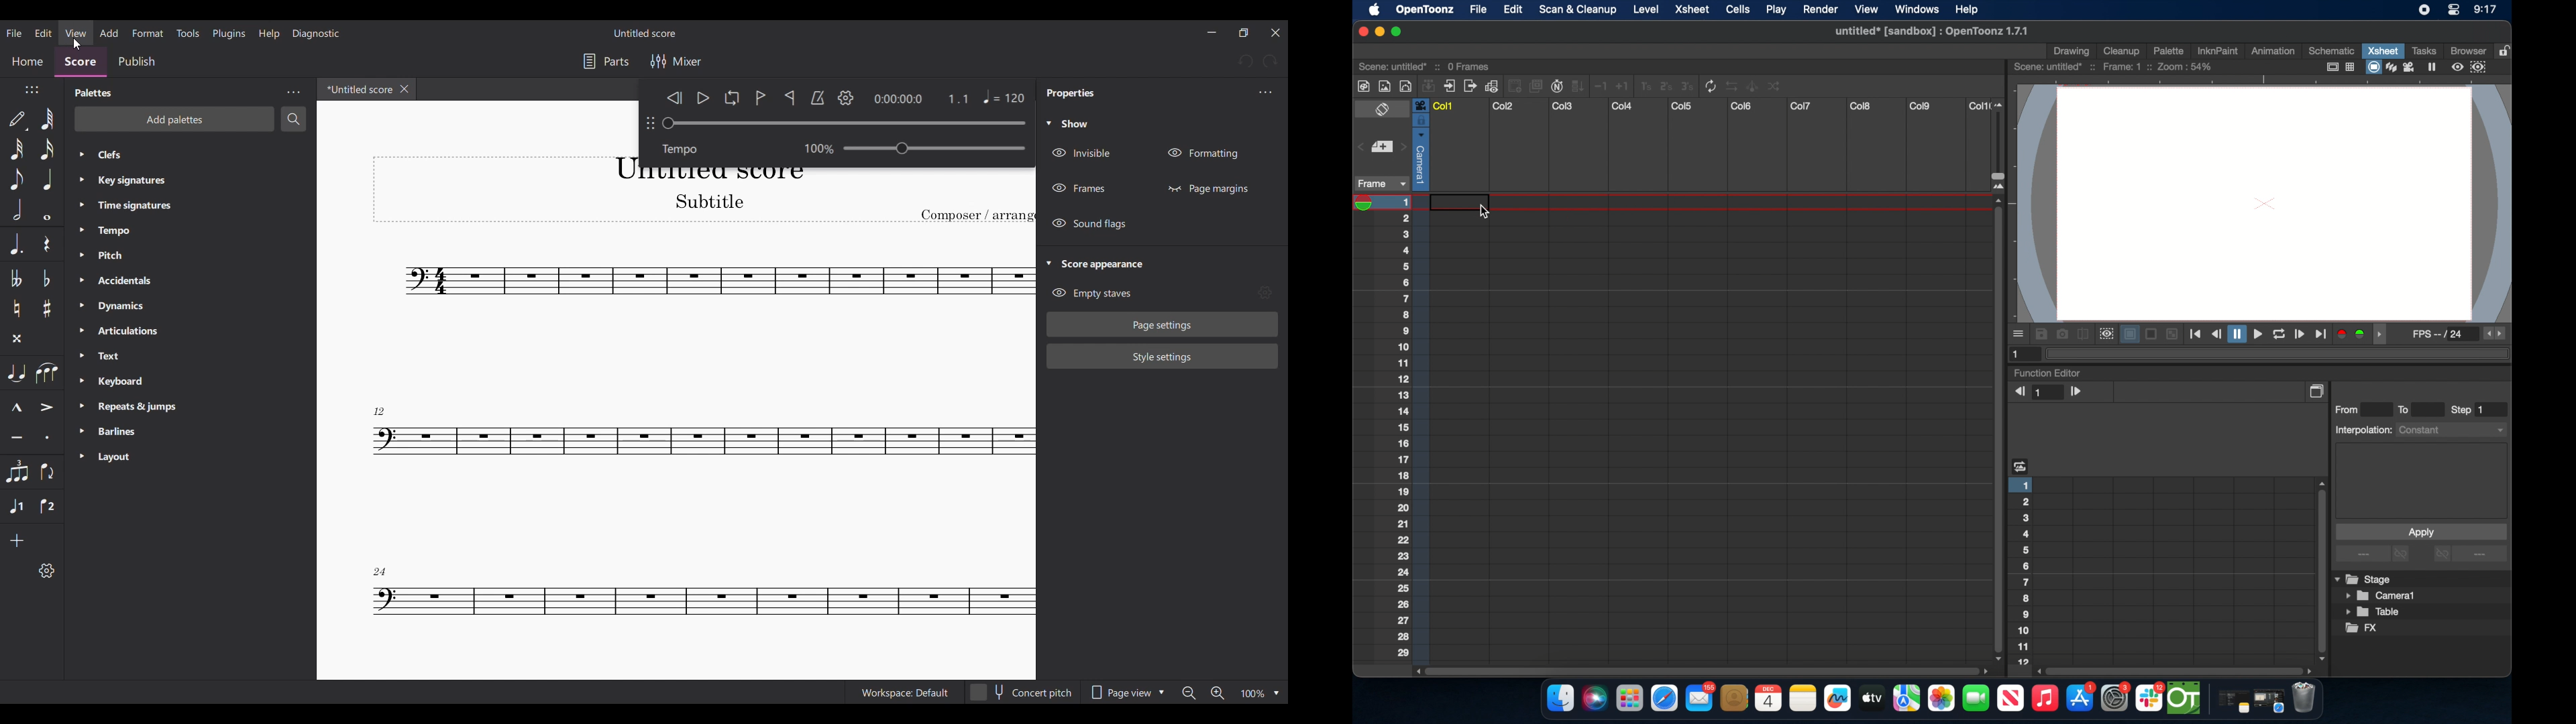 The image size is (2576, 728). I want to click on Untitled score, so click(644, 33).